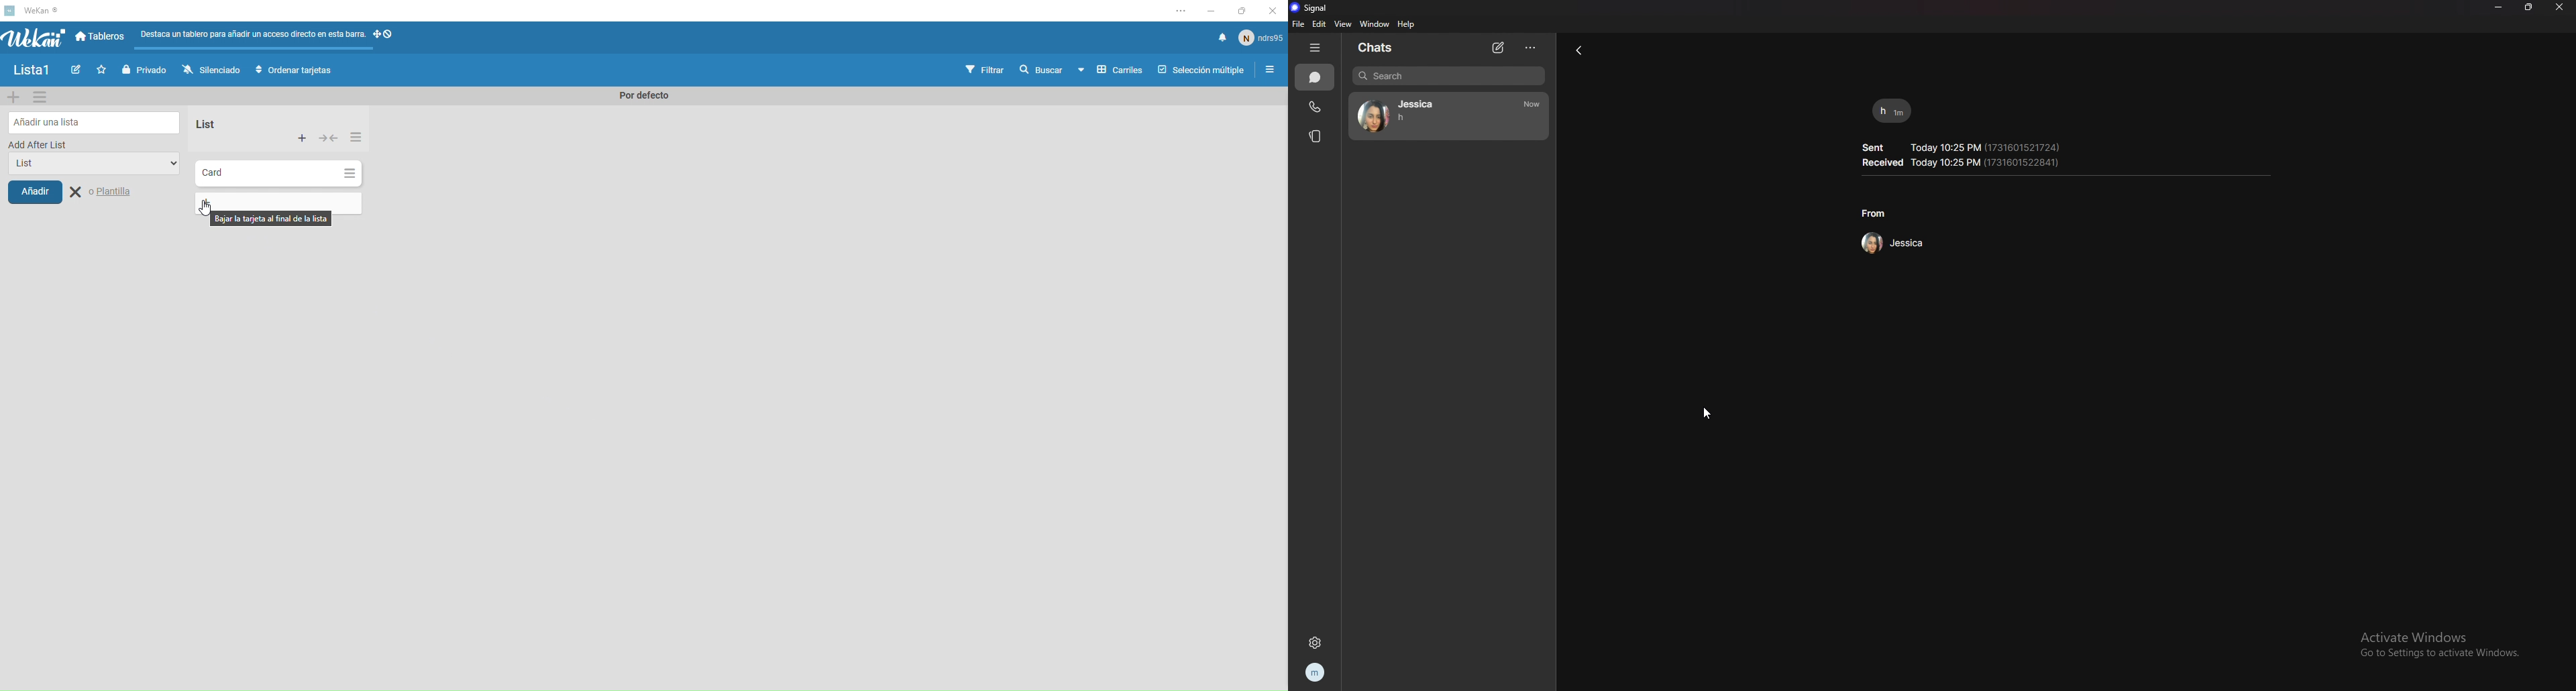 The height and width of the screenshot is (700, 2576). What do you see at coordinates (2498, 7) in the screenshot?
I see `minimize` at bounding box center [2498, 7].